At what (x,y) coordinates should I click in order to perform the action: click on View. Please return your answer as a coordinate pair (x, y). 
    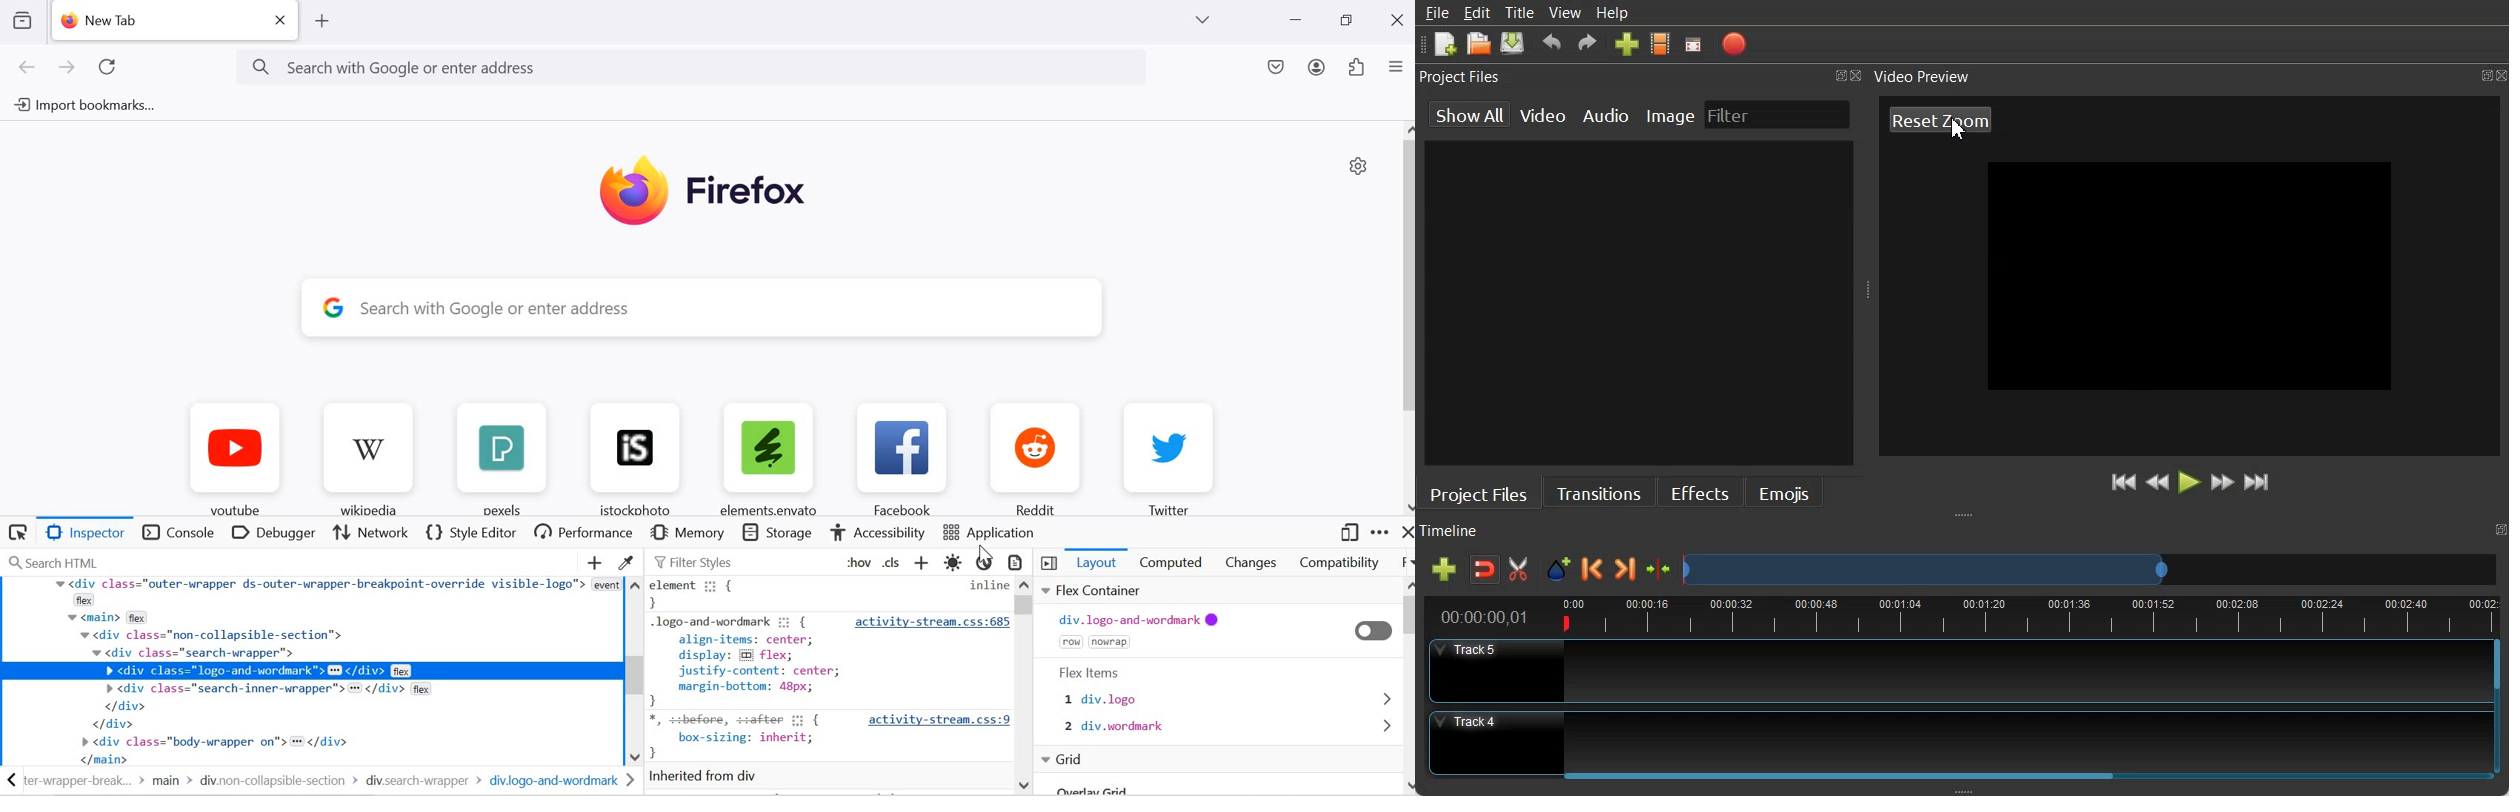
    Looking at the image, I should click on (1564, 12).